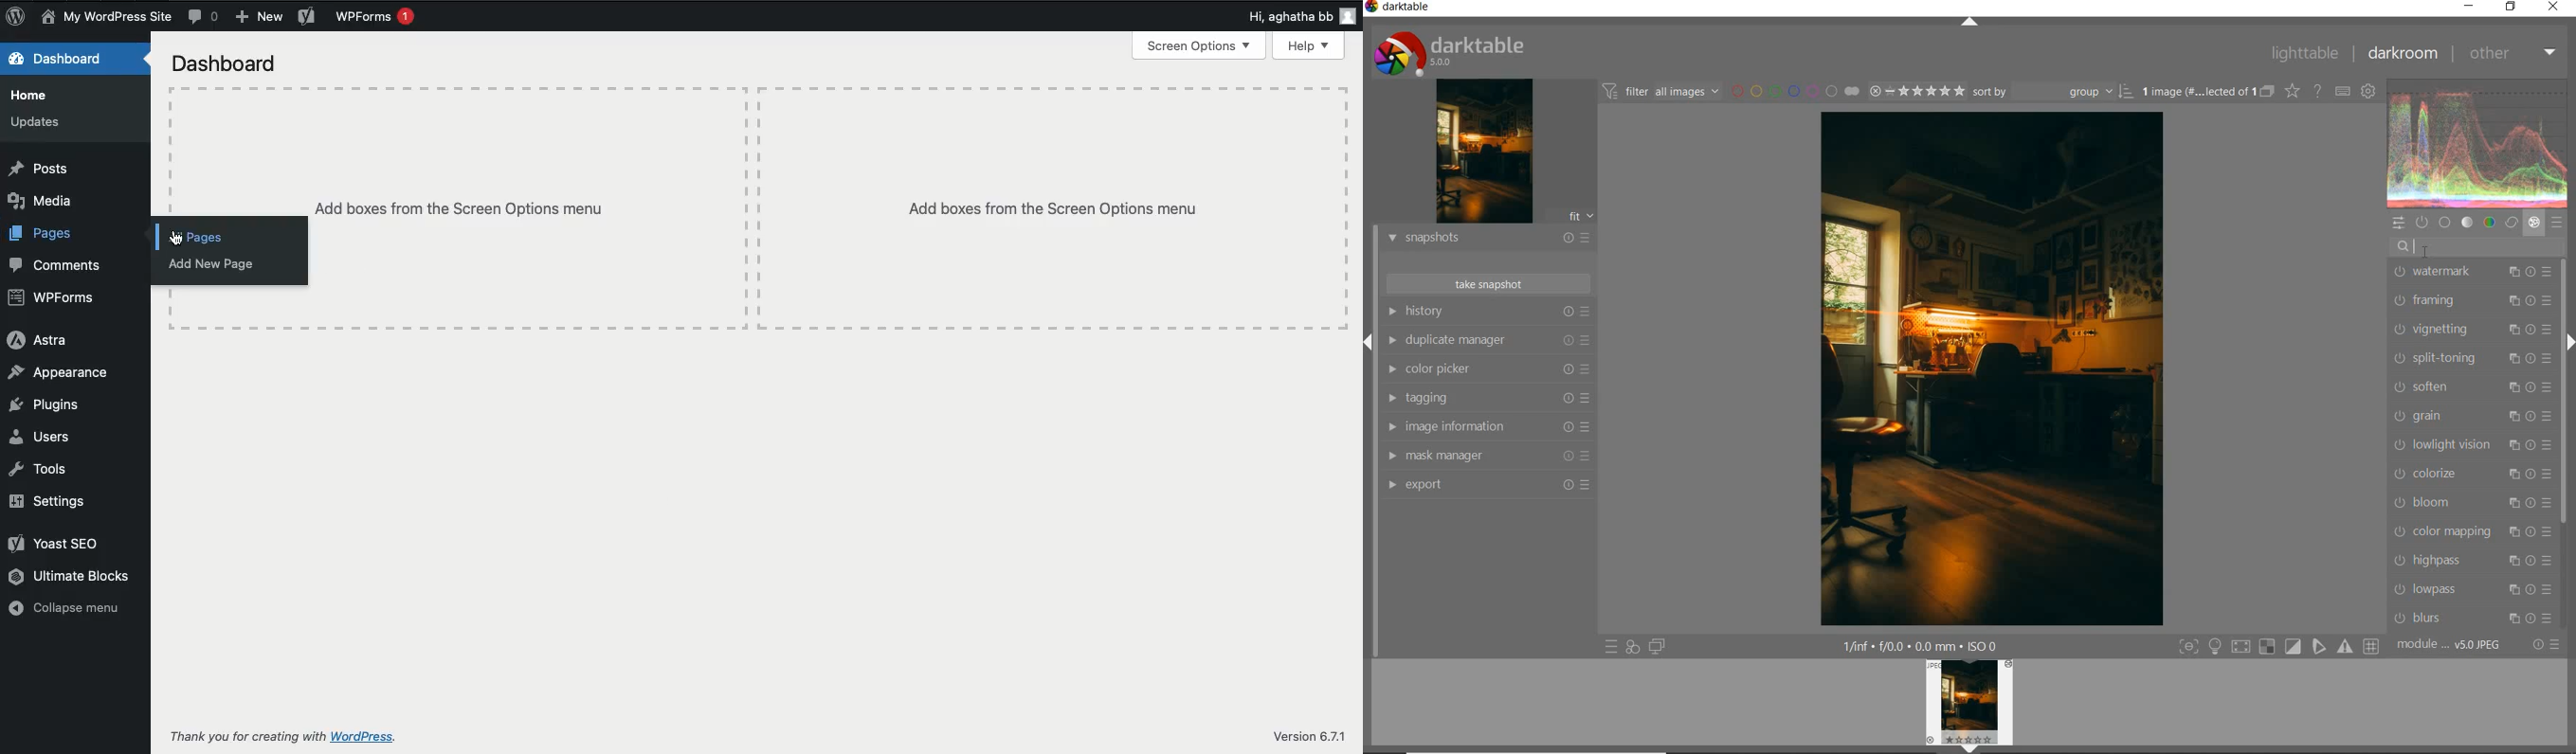 The height and width of the screenshot is (756, 2576). Describe the element at coordinates (1486, 368) in the screenshot. I see `color picker` at that location.